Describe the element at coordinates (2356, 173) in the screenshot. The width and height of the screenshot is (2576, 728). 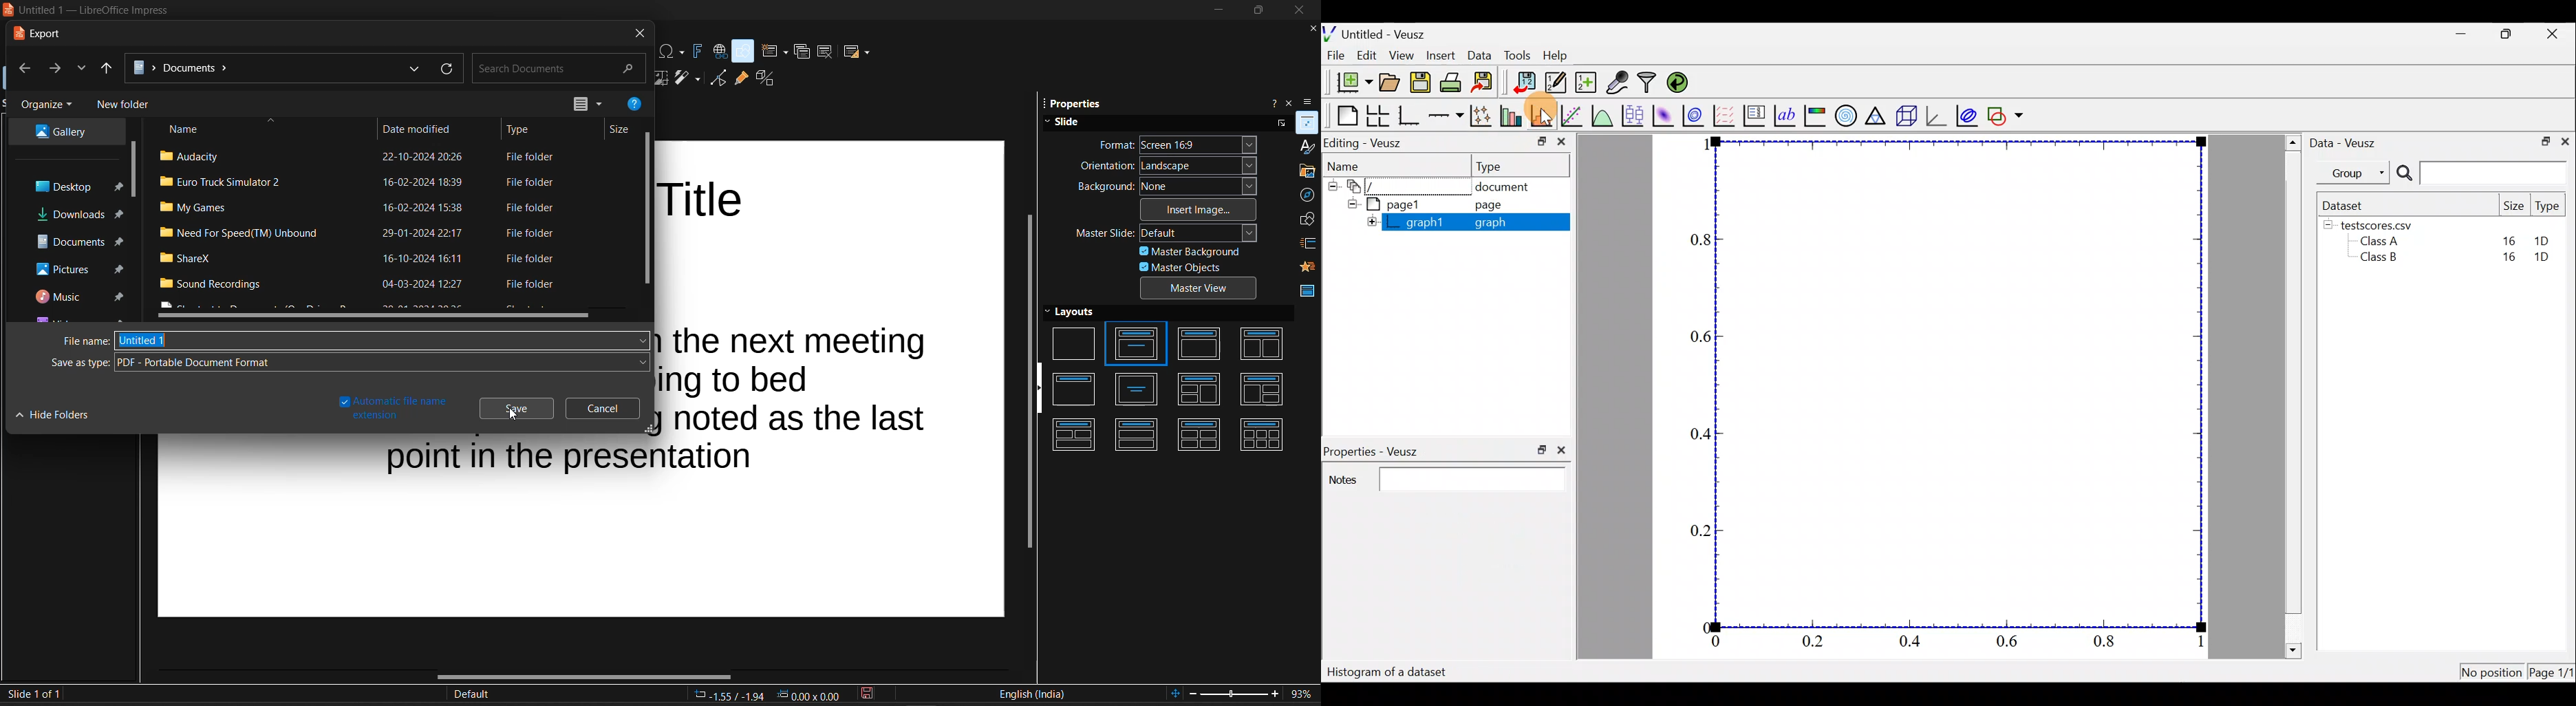
I see `Group` at that location.